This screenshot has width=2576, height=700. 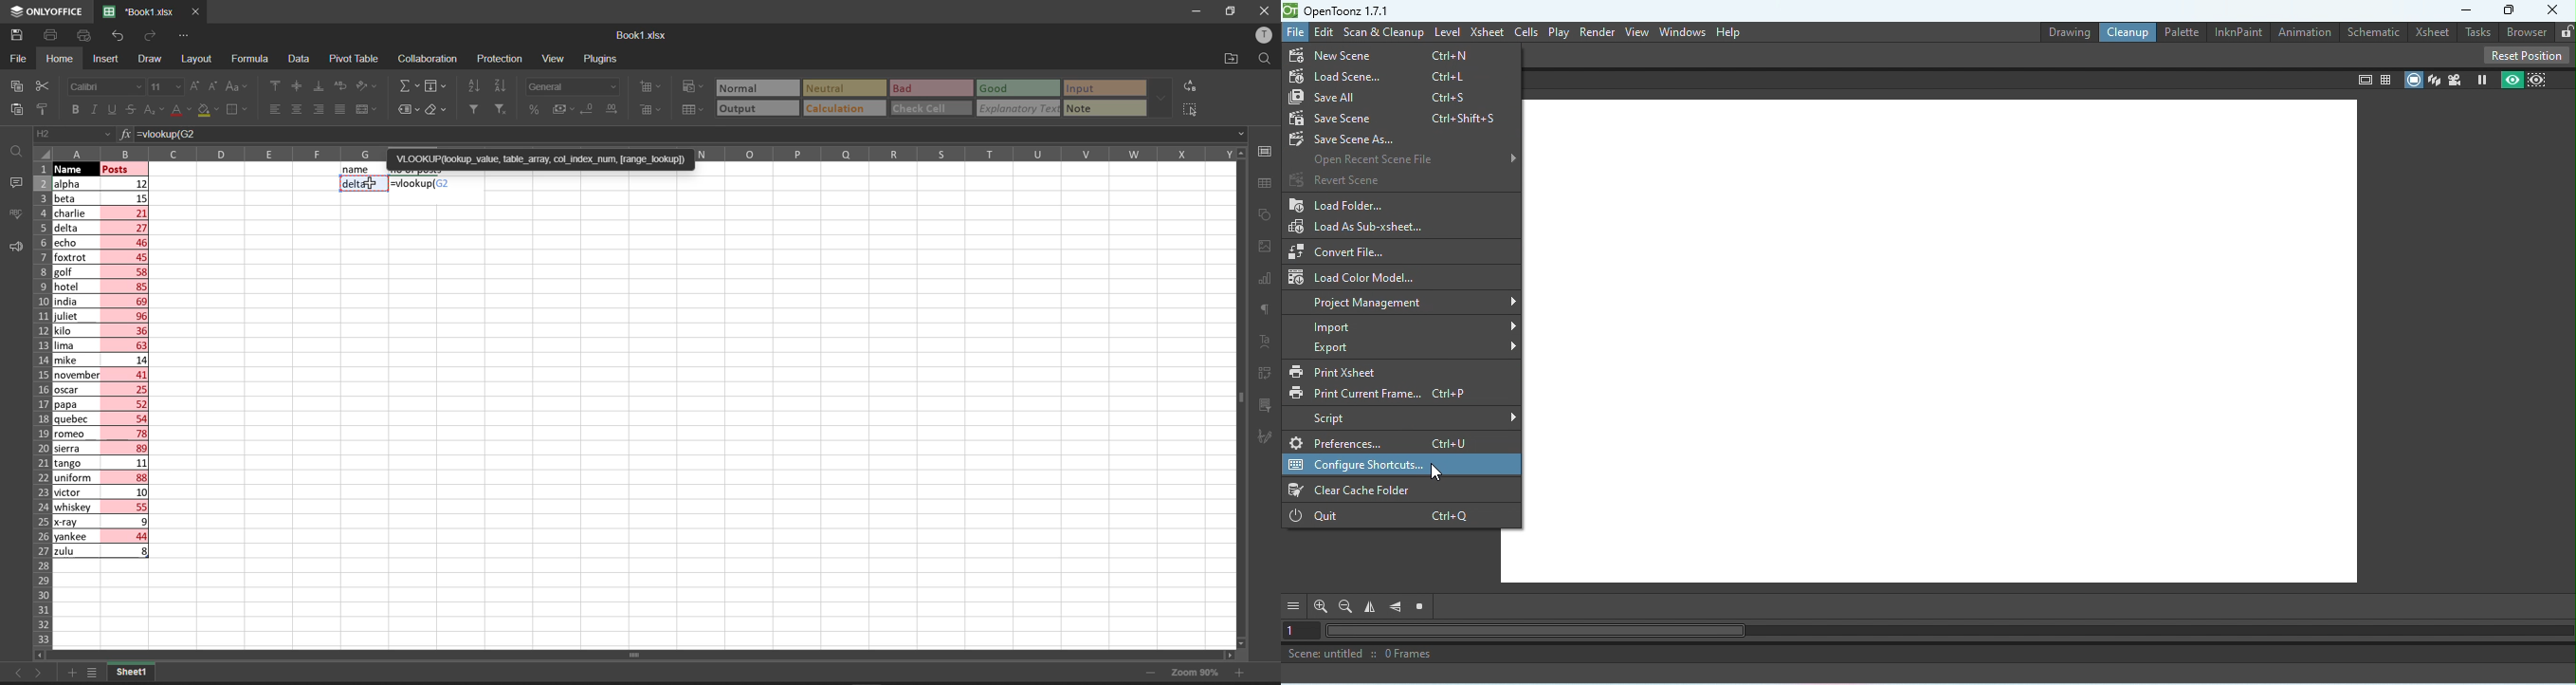 What do you see at coordinates (75, 109) in the screenshot?
I see `bold` at bounding box center [75, 109].